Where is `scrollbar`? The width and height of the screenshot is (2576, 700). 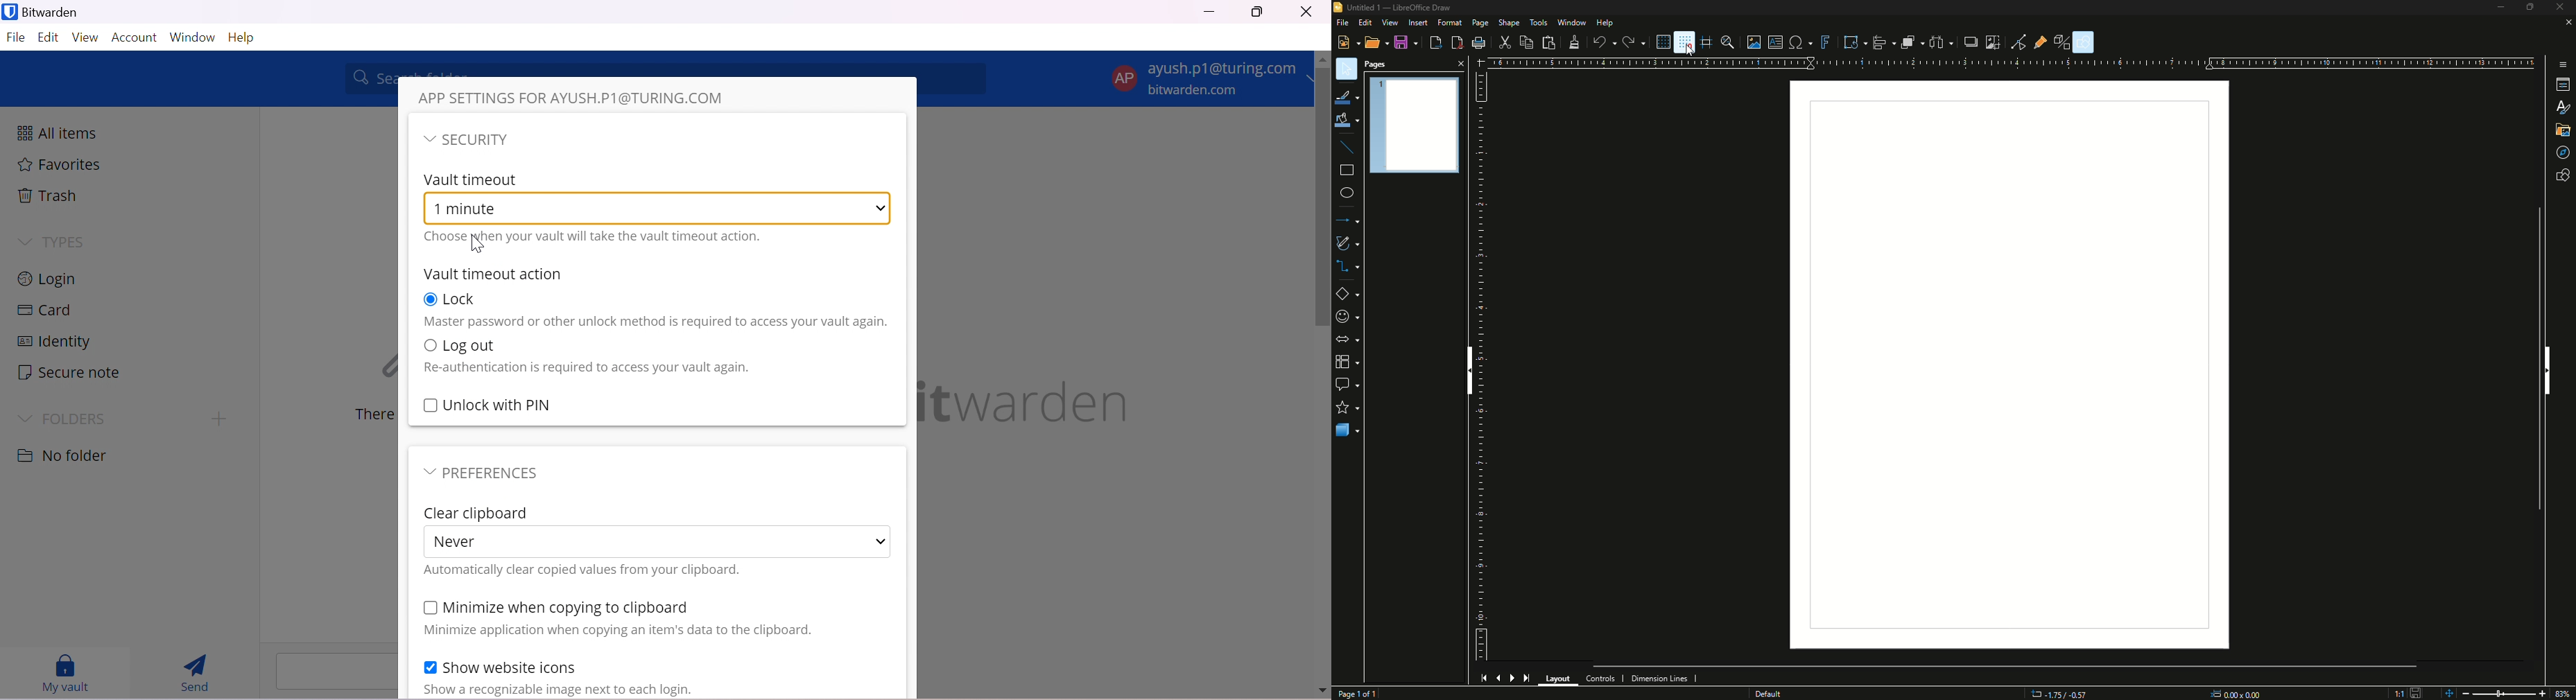
scrollbar is located at coordinates (1323, 200).